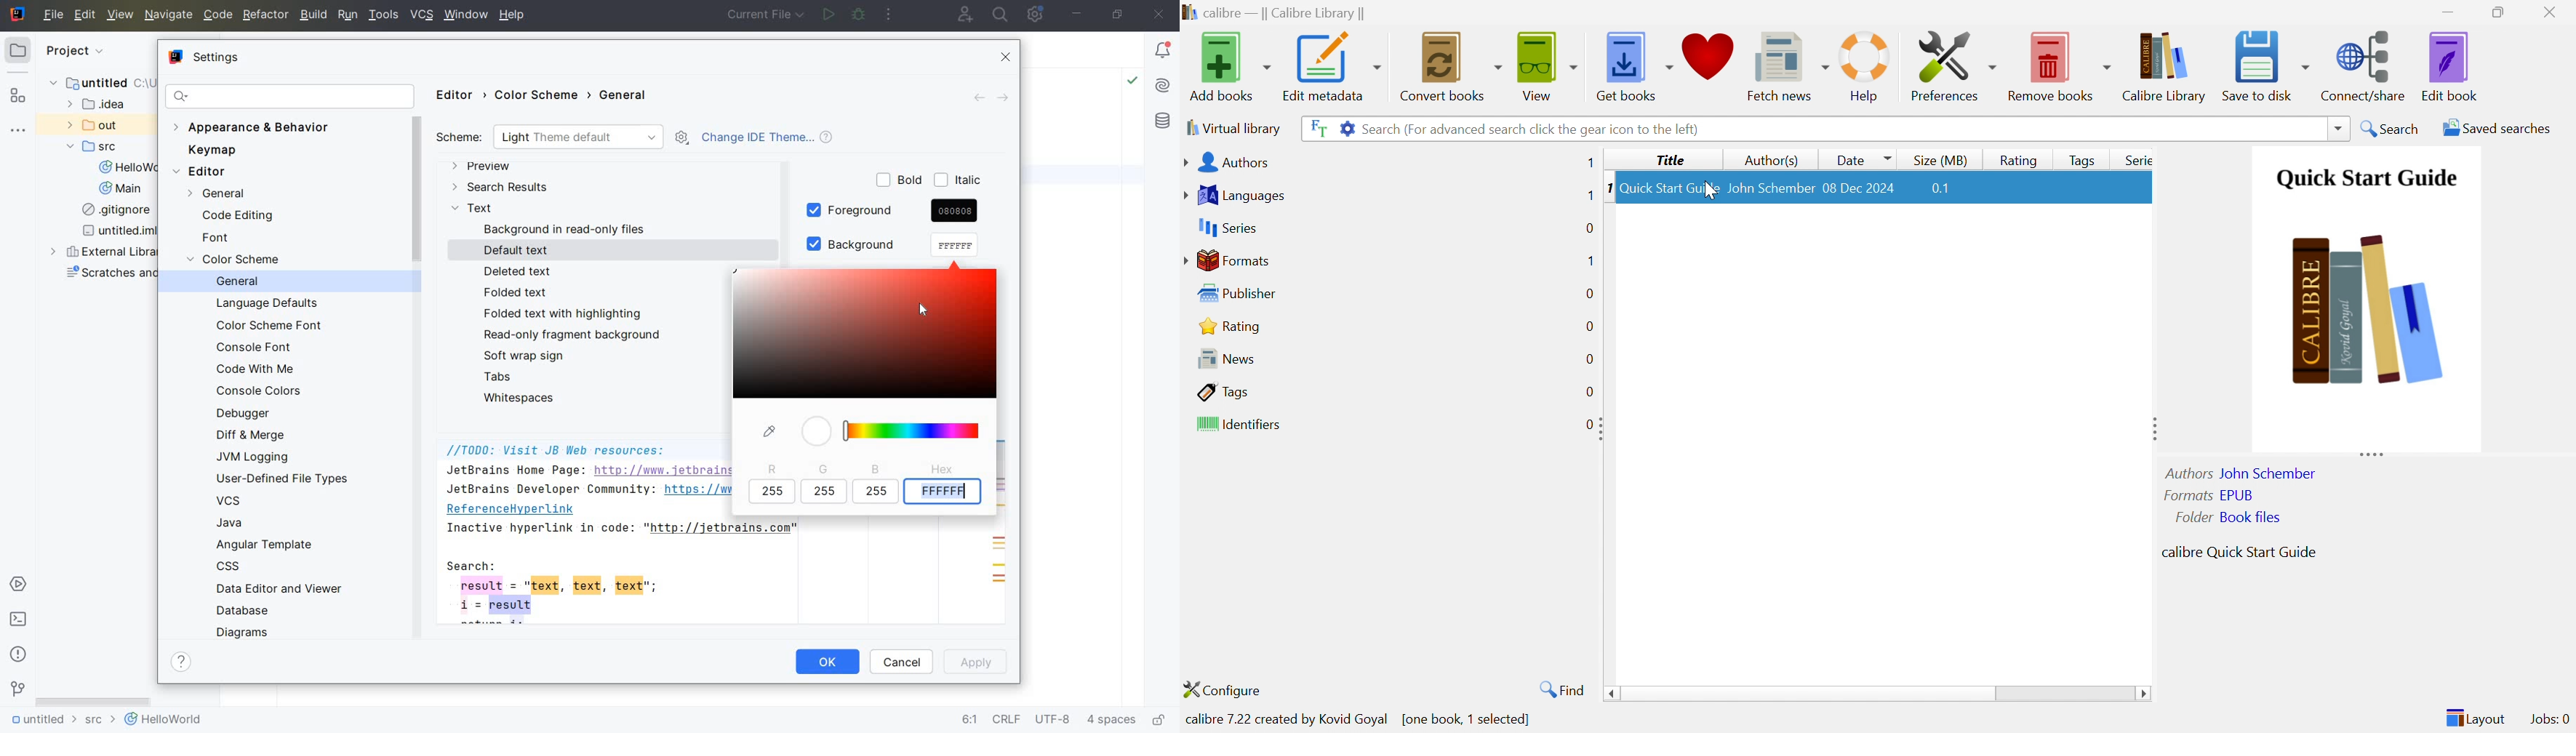 The width and height of the screenshot is (2576, 756). Describe the element at coordinates (515, 16) in the screenshot. I see `help` at that location.